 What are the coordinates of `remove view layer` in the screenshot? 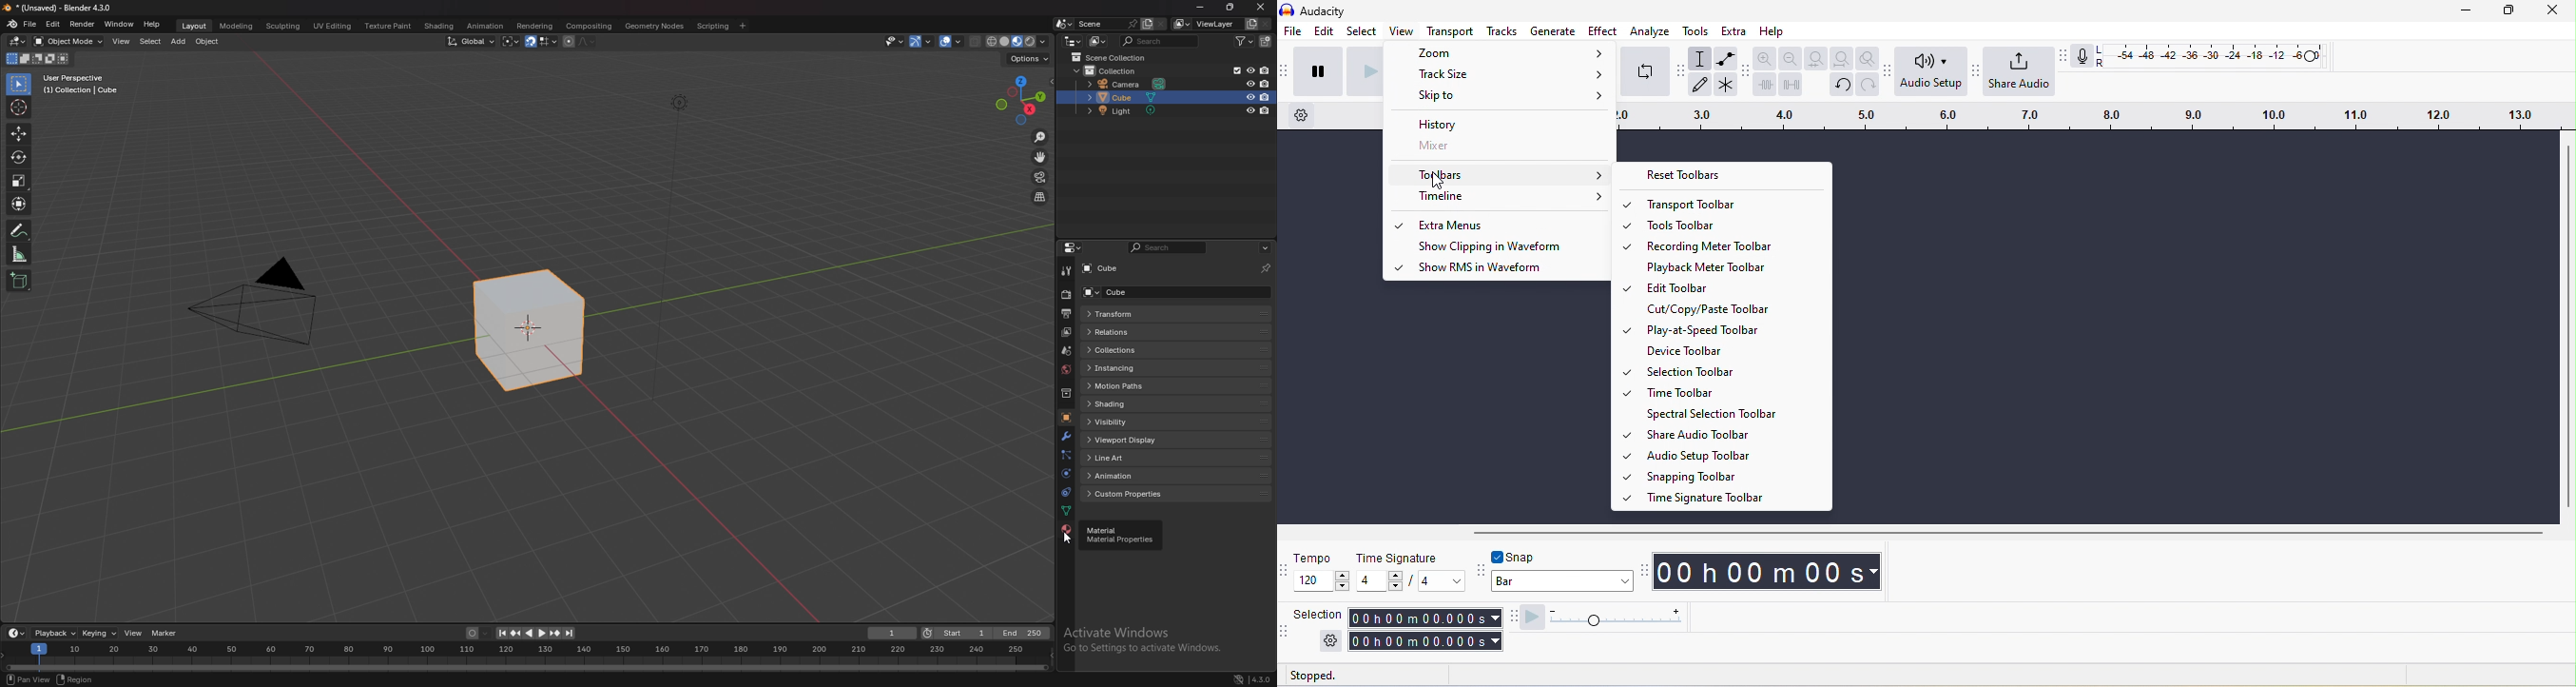 It's located at (1267, 25).